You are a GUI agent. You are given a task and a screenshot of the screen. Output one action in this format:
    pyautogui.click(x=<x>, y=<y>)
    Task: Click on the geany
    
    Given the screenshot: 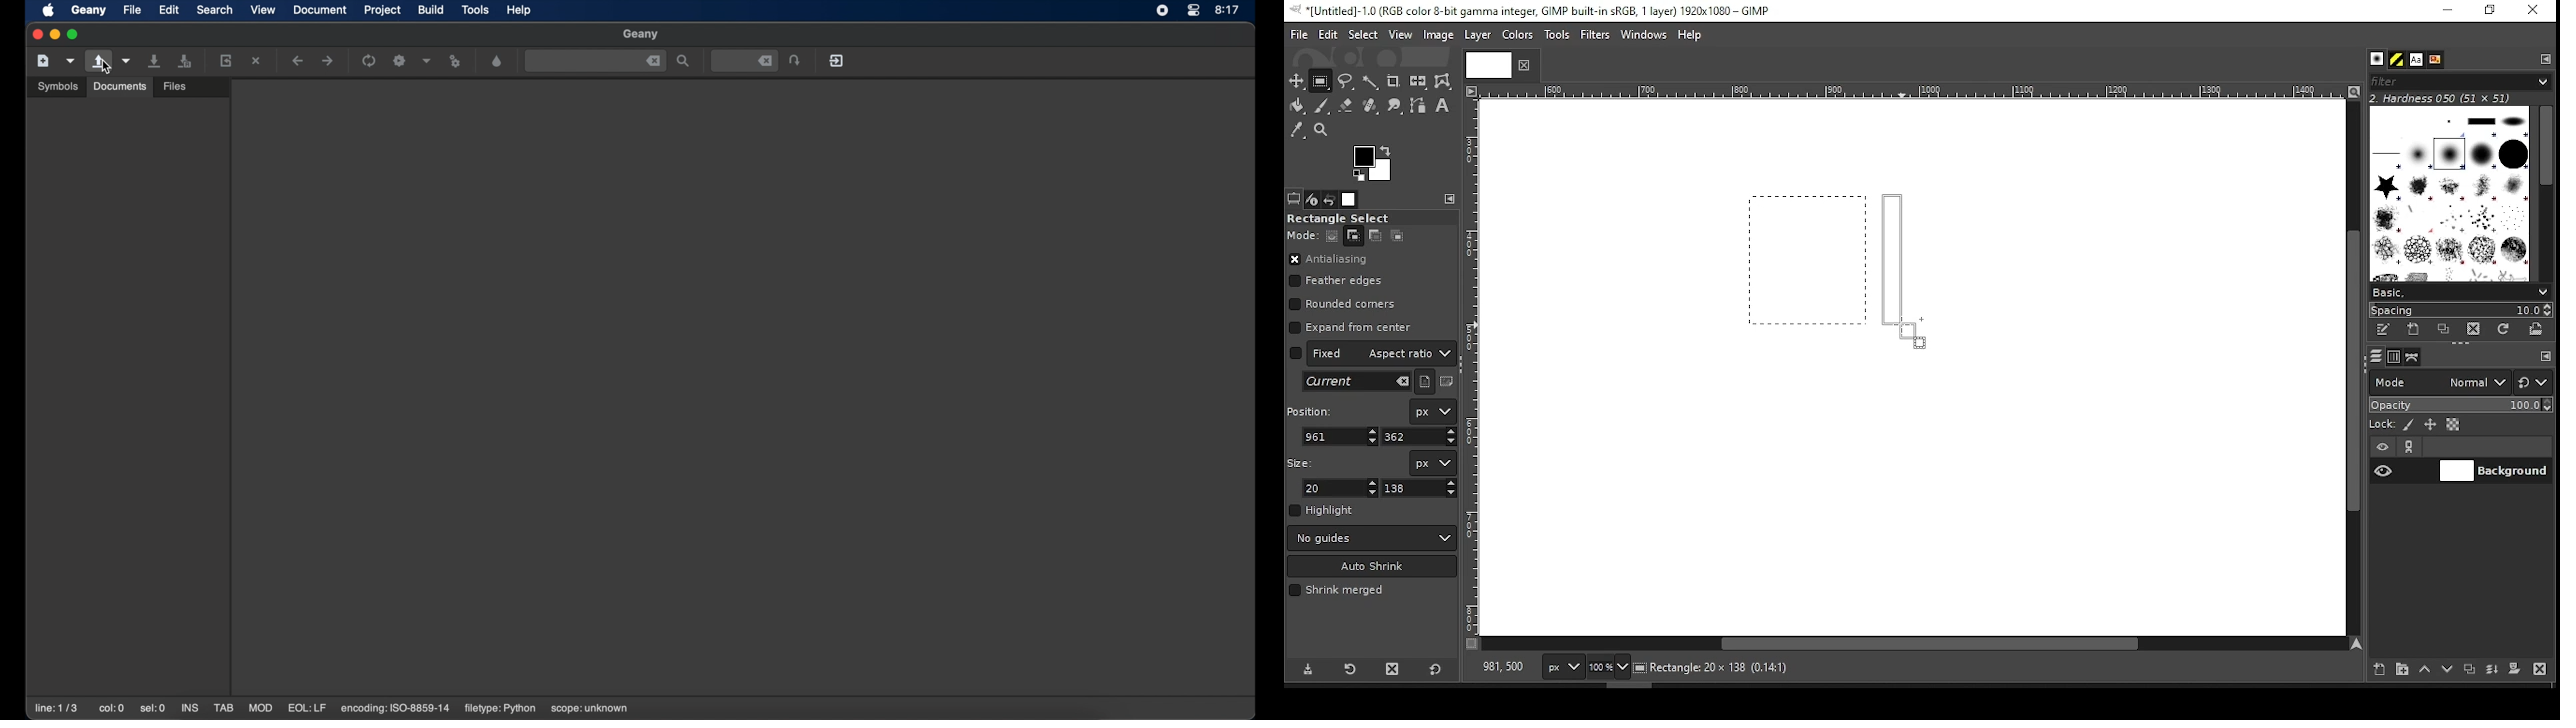 What is the action you would take?
    pyautogui.click(x=89, y=10)
    